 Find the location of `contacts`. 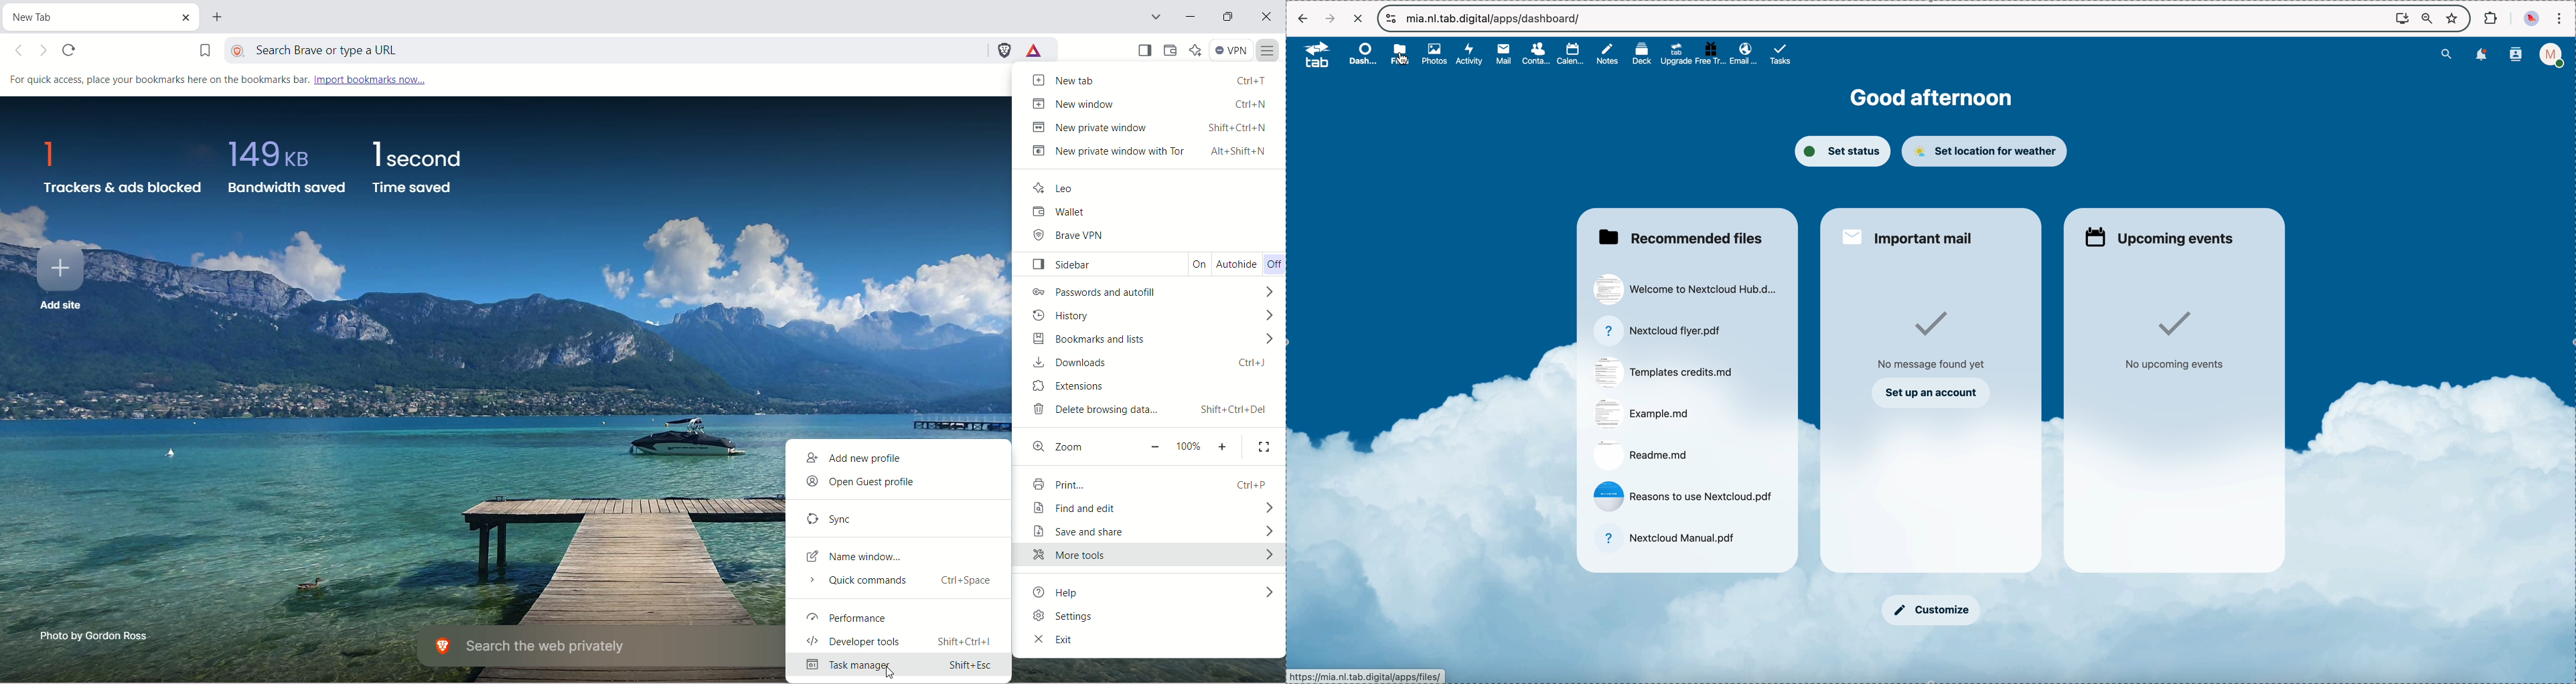

contacts is located at coordinates (2516, 56).